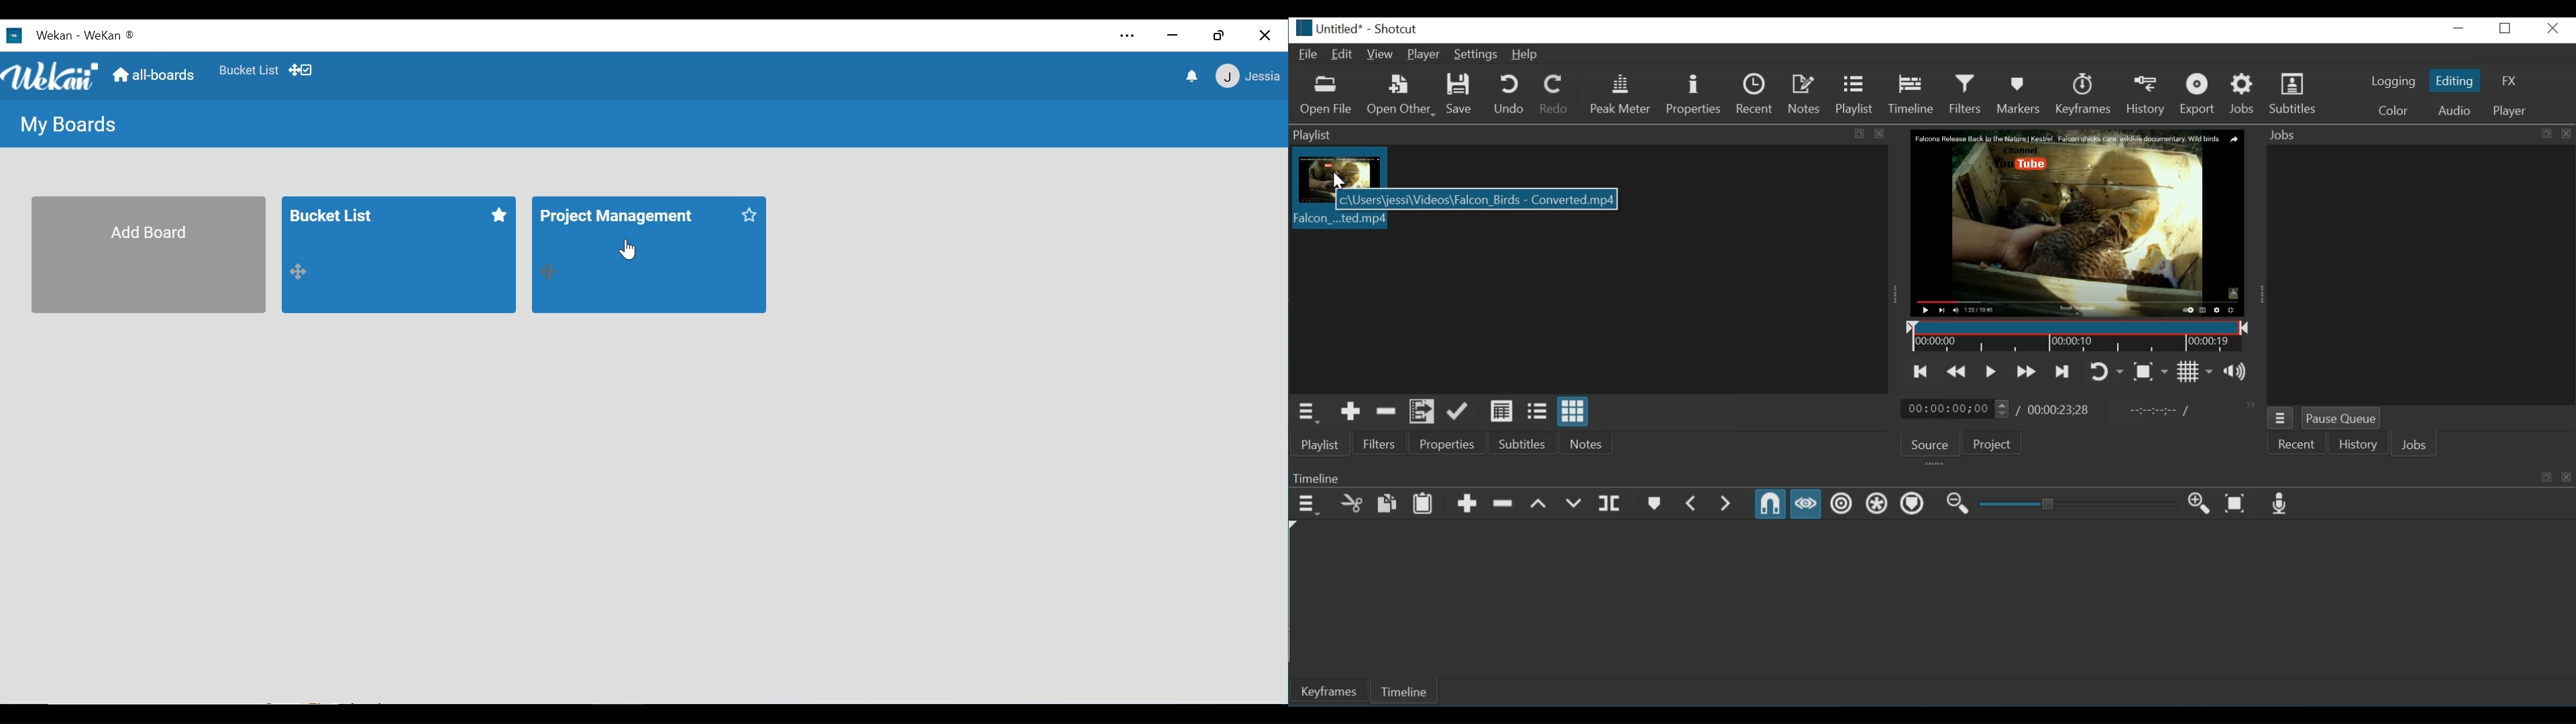 The width and height of the screenshot is (2576, 728). I want to click on Ripple all tracks, so click(1874, 503).